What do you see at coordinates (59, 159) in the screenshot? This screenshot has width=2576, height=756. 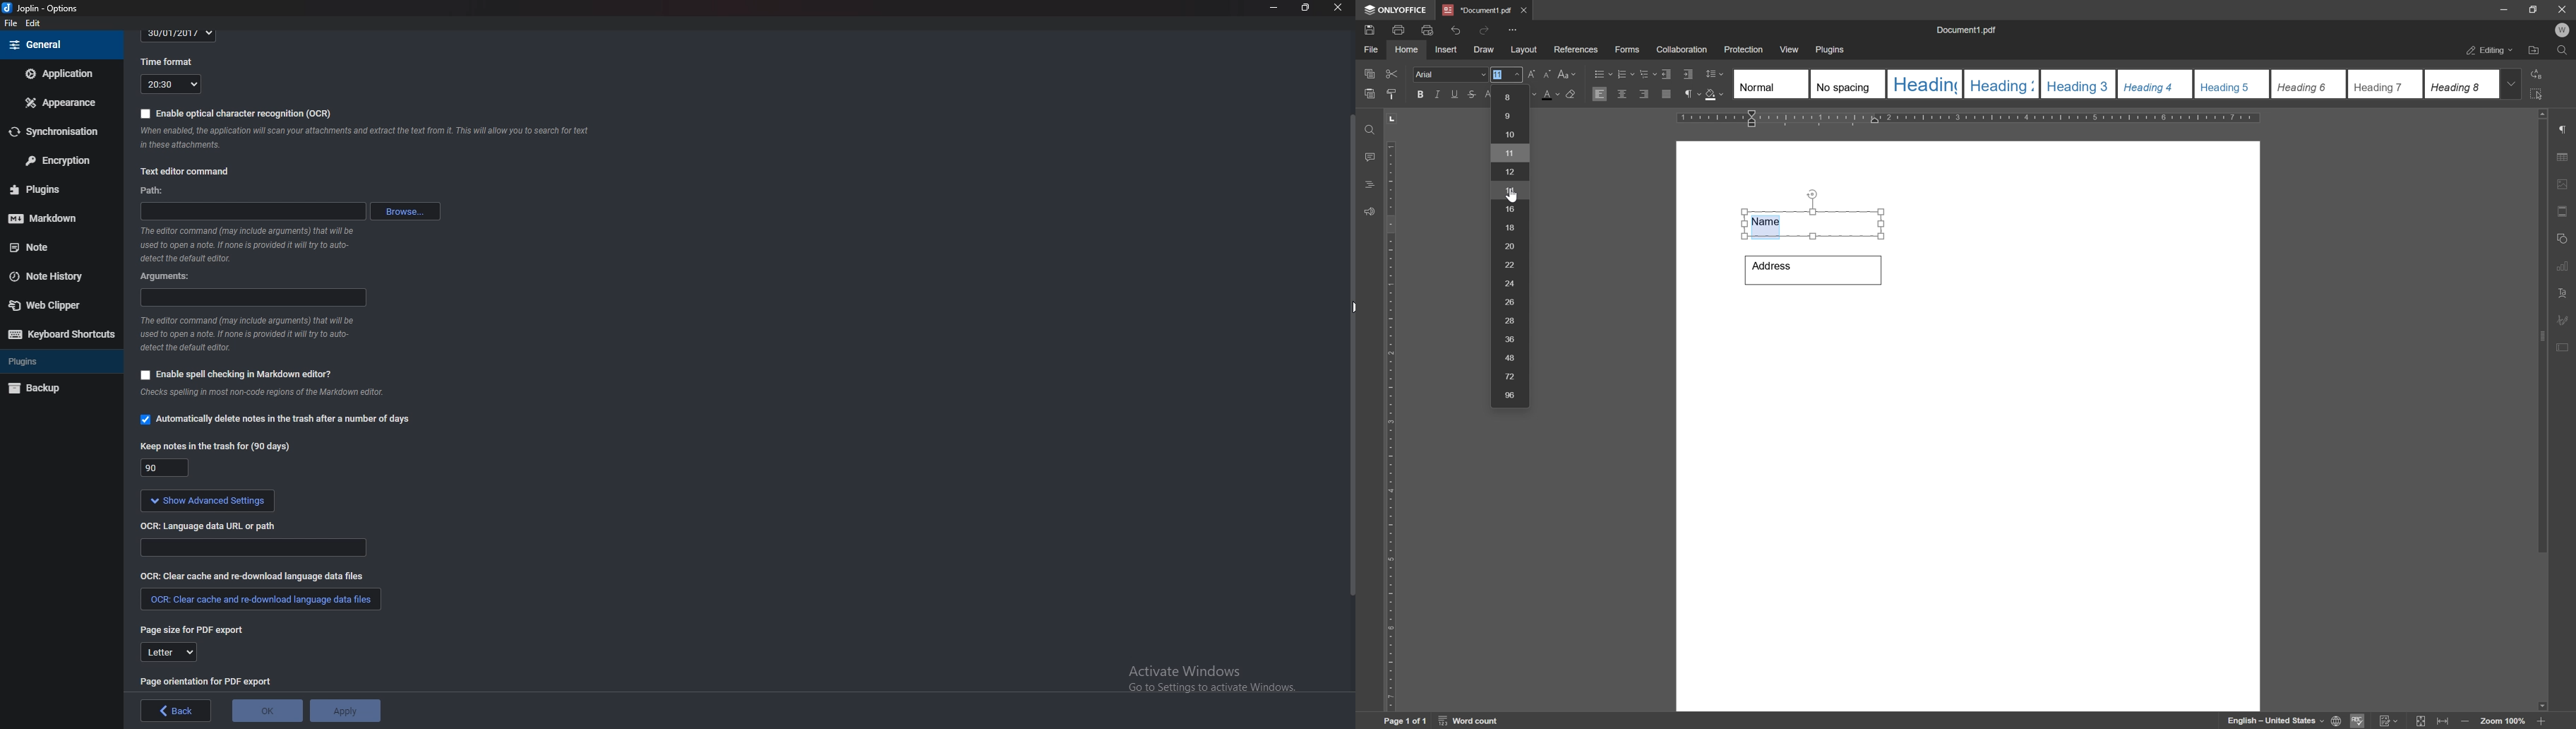 I see `Encryption` at bounding box center [59, 159].